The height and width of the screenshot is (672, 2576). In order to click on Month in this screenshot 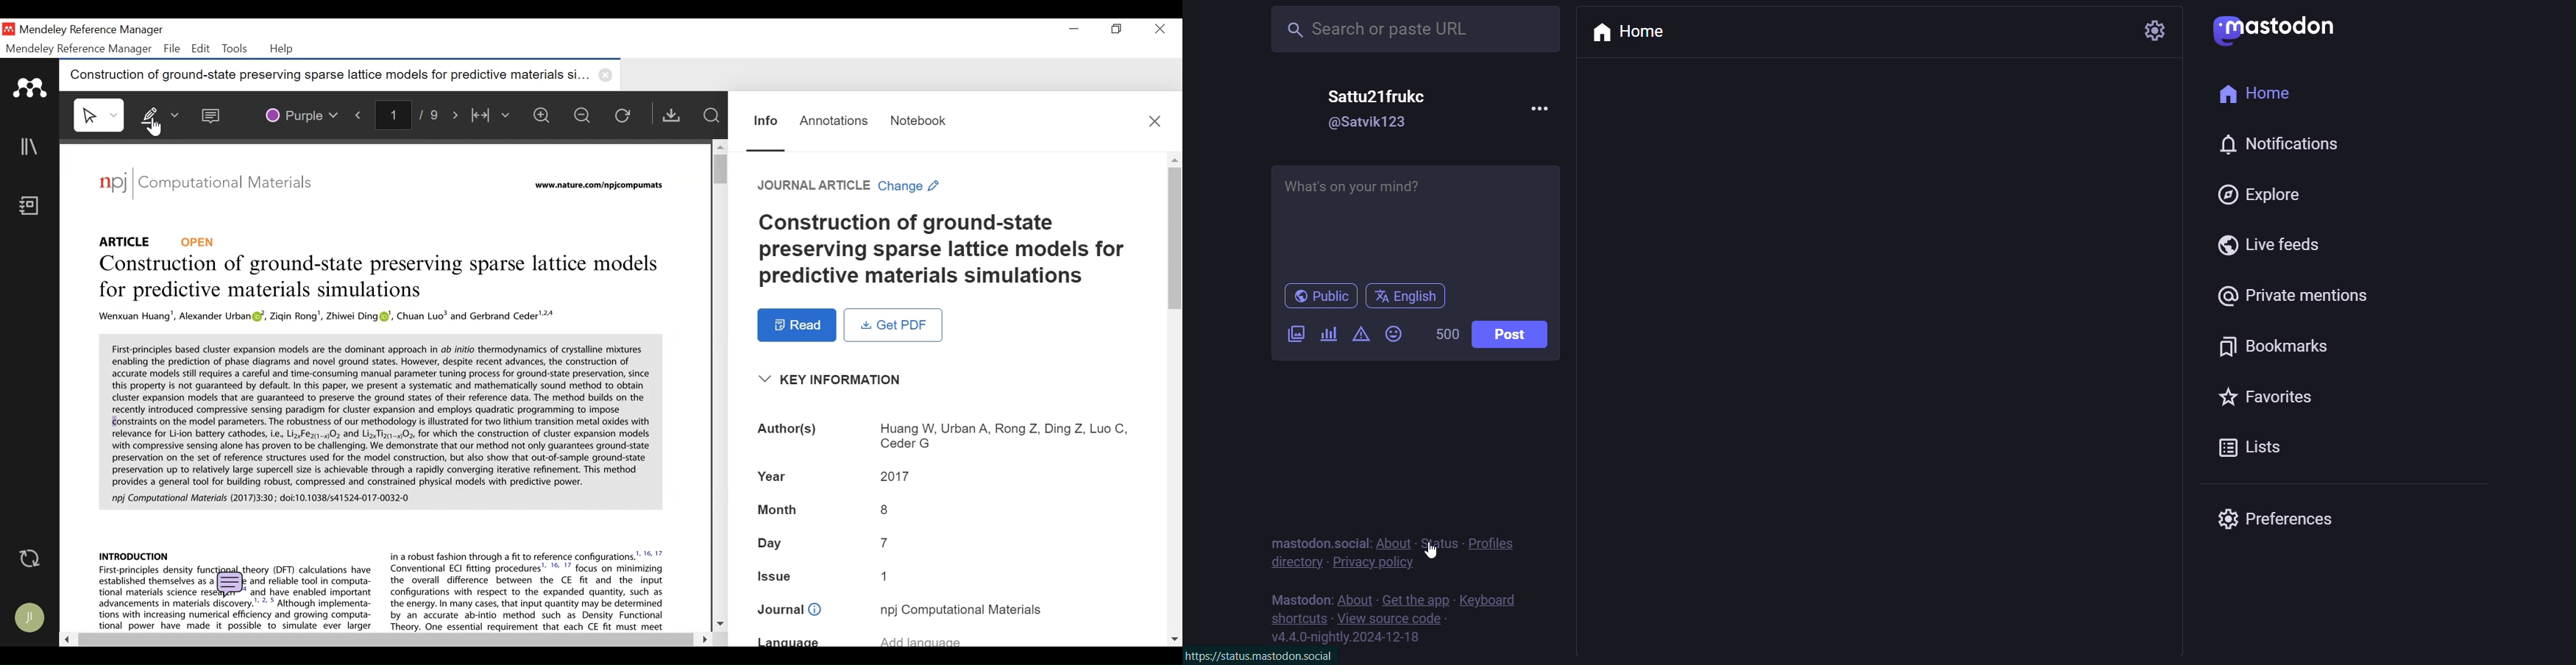, I will do `click(778, 511)`.